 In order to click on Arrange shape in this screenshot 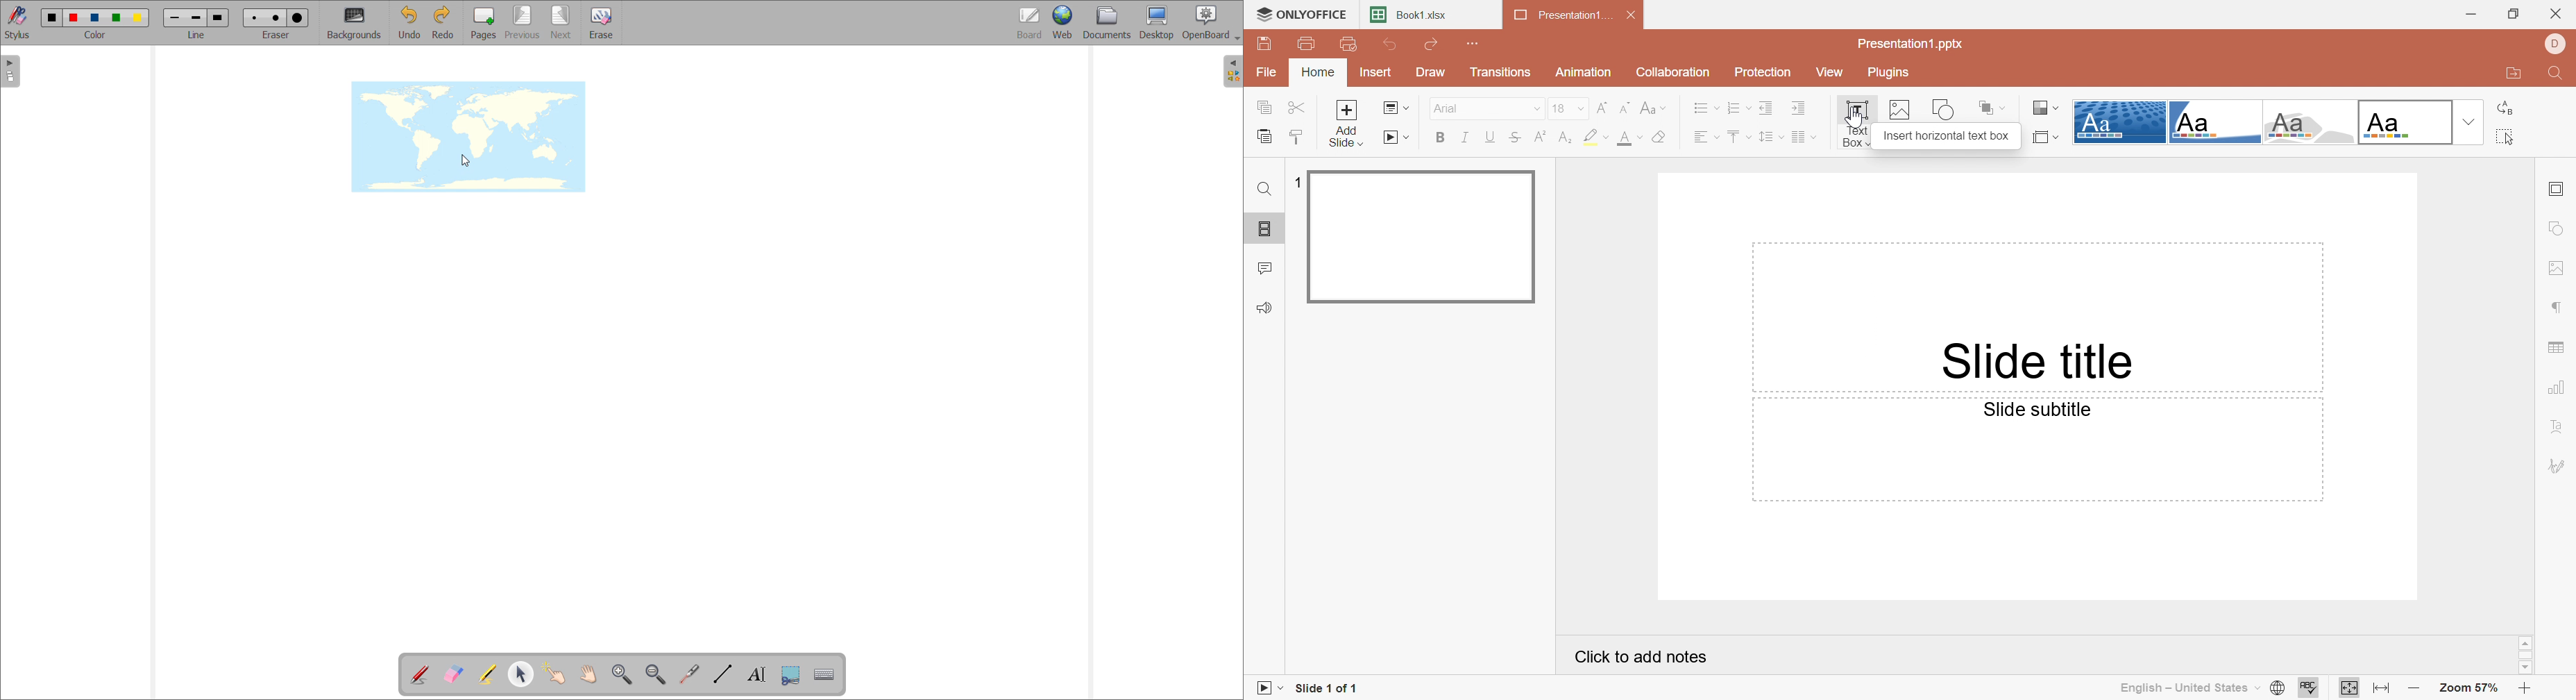, I will do `click(1990, 106)`.